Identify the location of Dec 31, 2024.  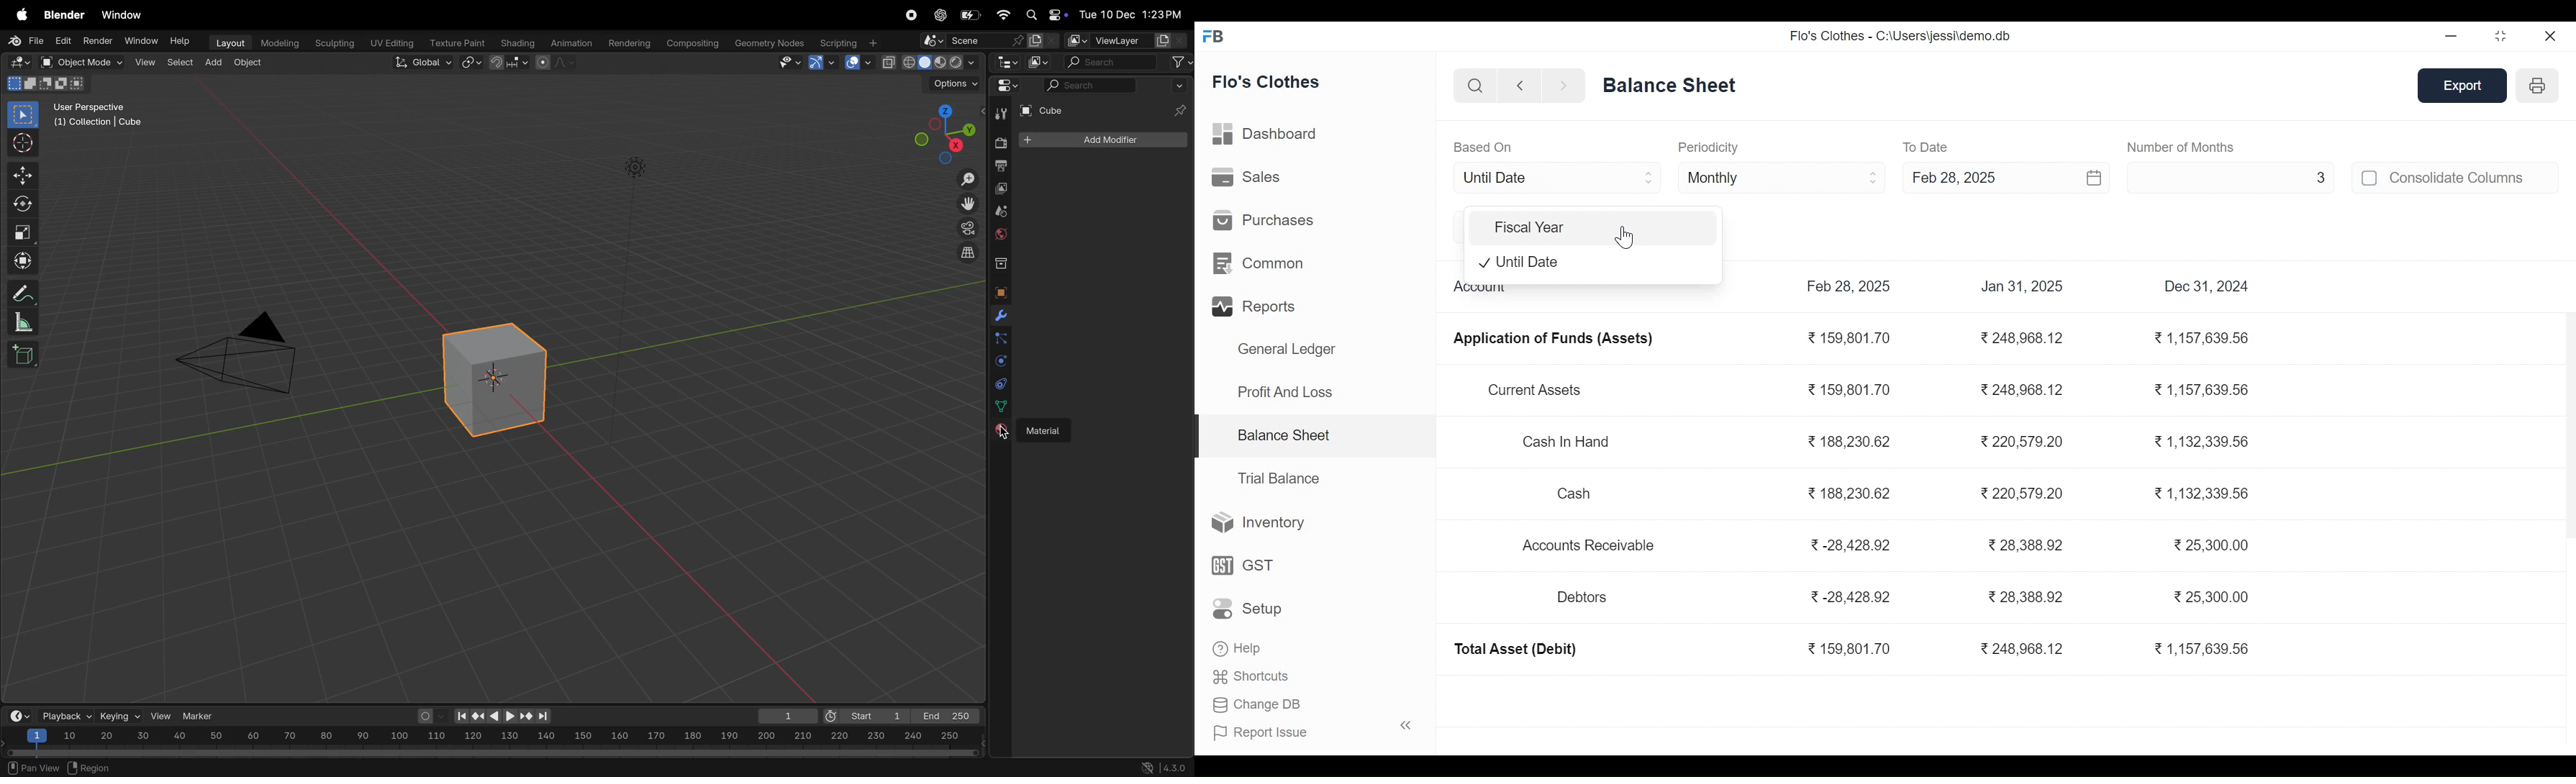
(2208, 286).